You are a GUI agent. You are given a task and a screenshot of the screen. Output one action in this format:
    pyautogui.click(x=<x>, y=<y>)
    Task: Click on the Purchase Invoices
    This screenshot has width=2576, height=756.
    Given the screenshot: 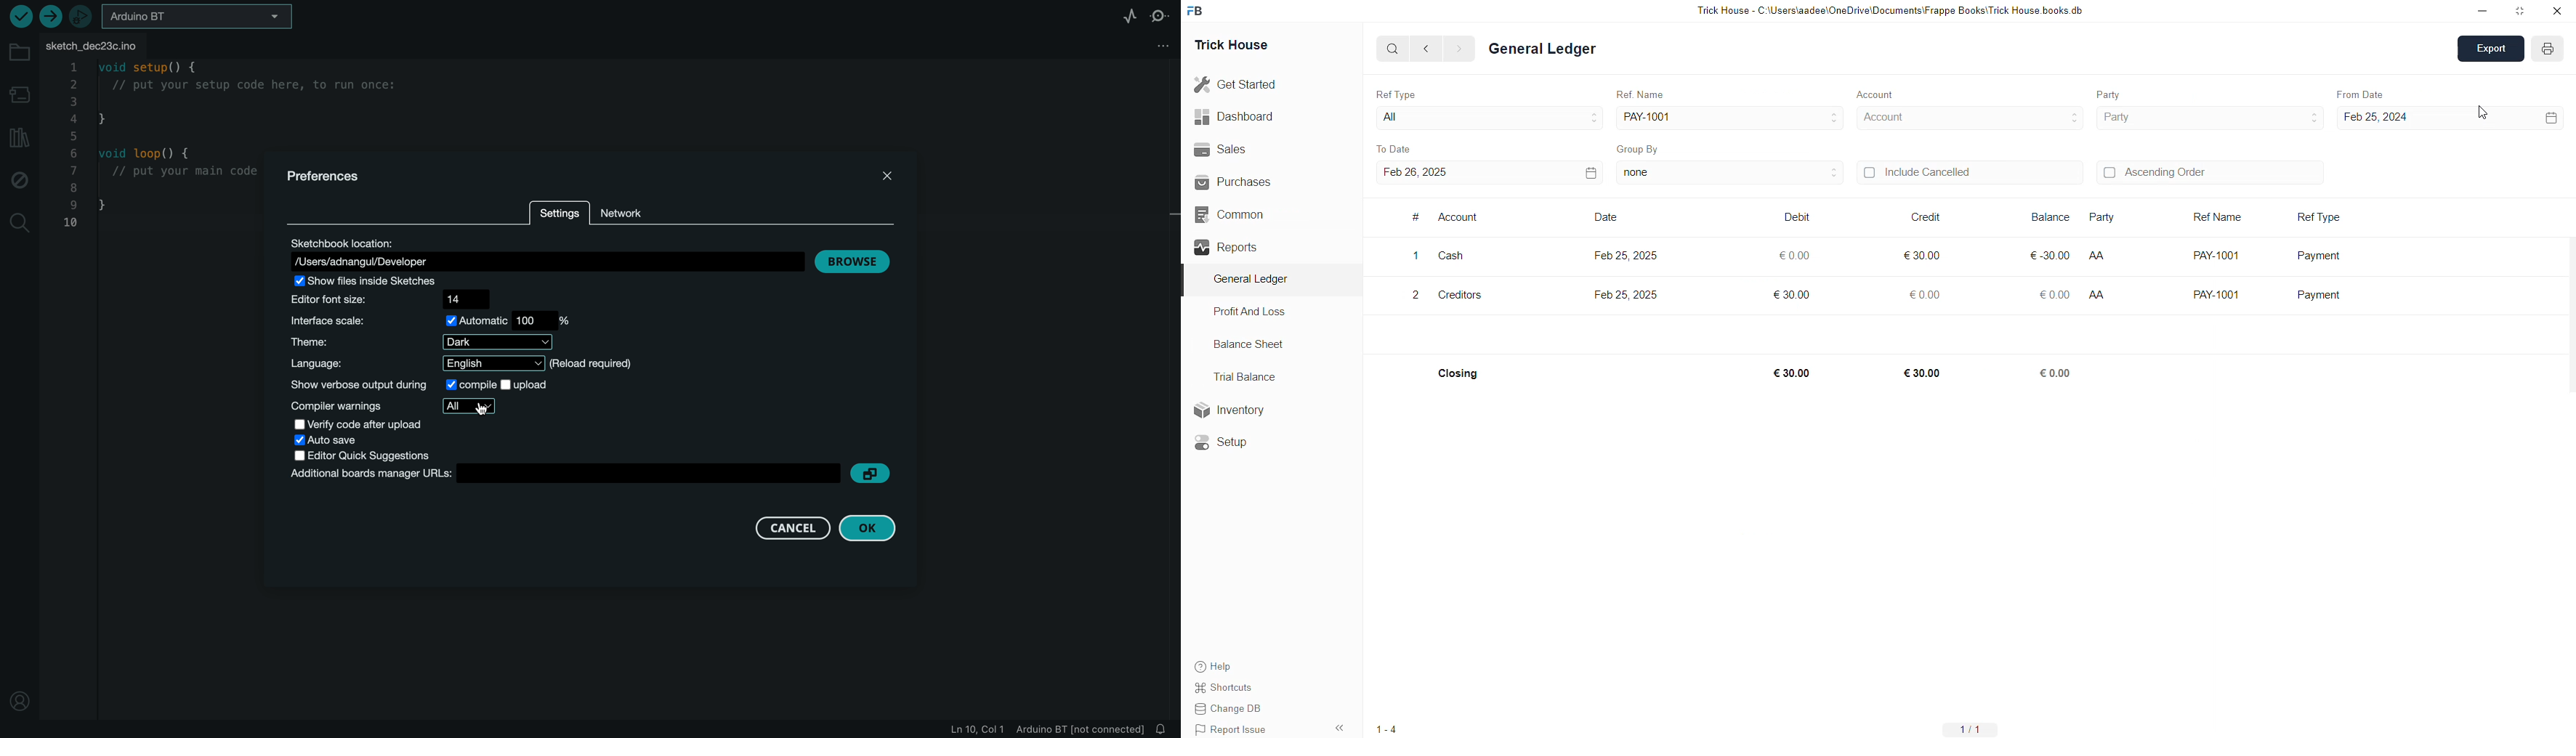 What is the action you would take?
    pyautogui.click(x=1259, y=213)
    